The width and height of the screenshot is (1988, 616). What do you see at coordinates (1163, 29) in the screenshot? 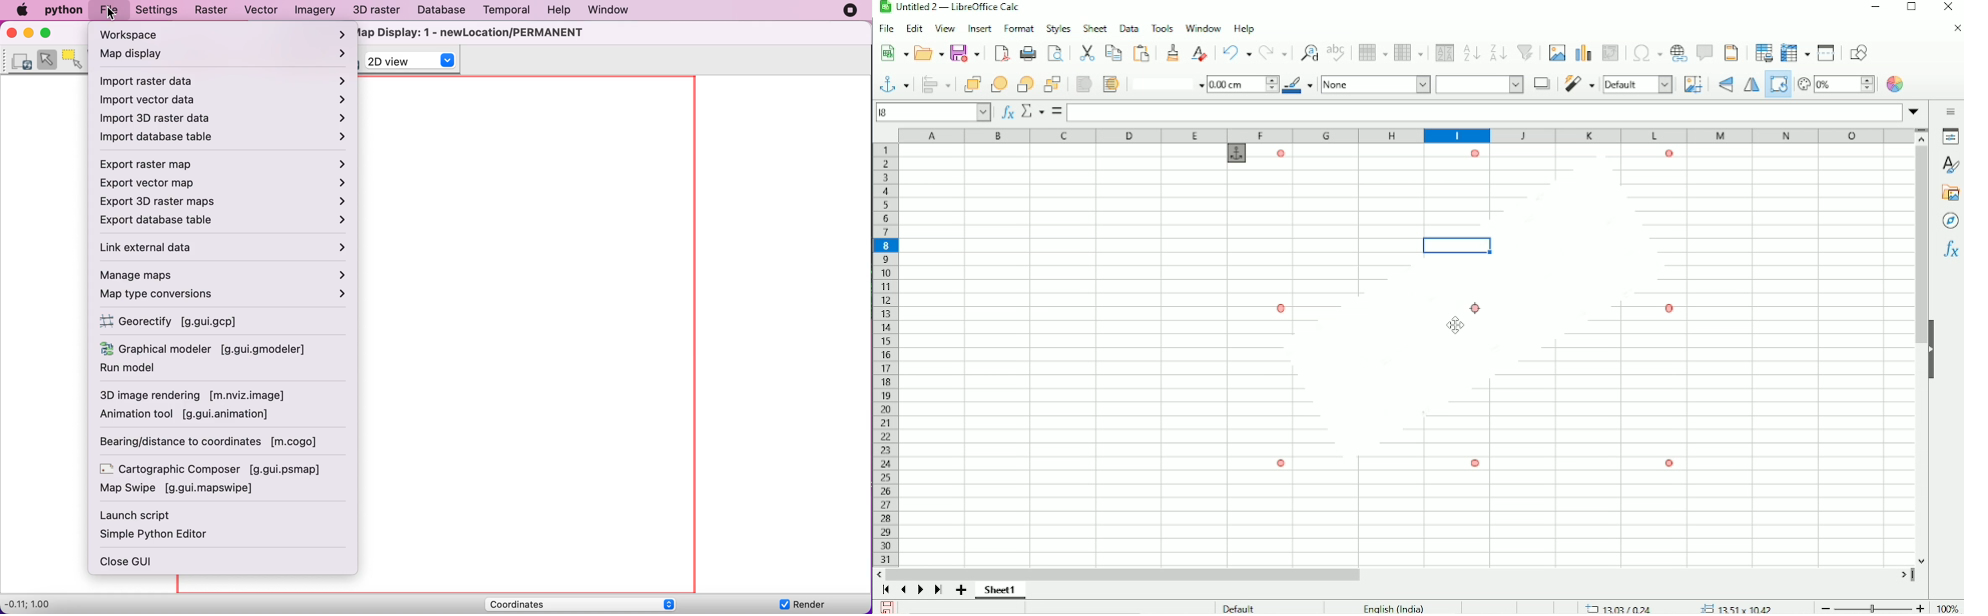
I see `Tools` at bounding box center [1163, 29].